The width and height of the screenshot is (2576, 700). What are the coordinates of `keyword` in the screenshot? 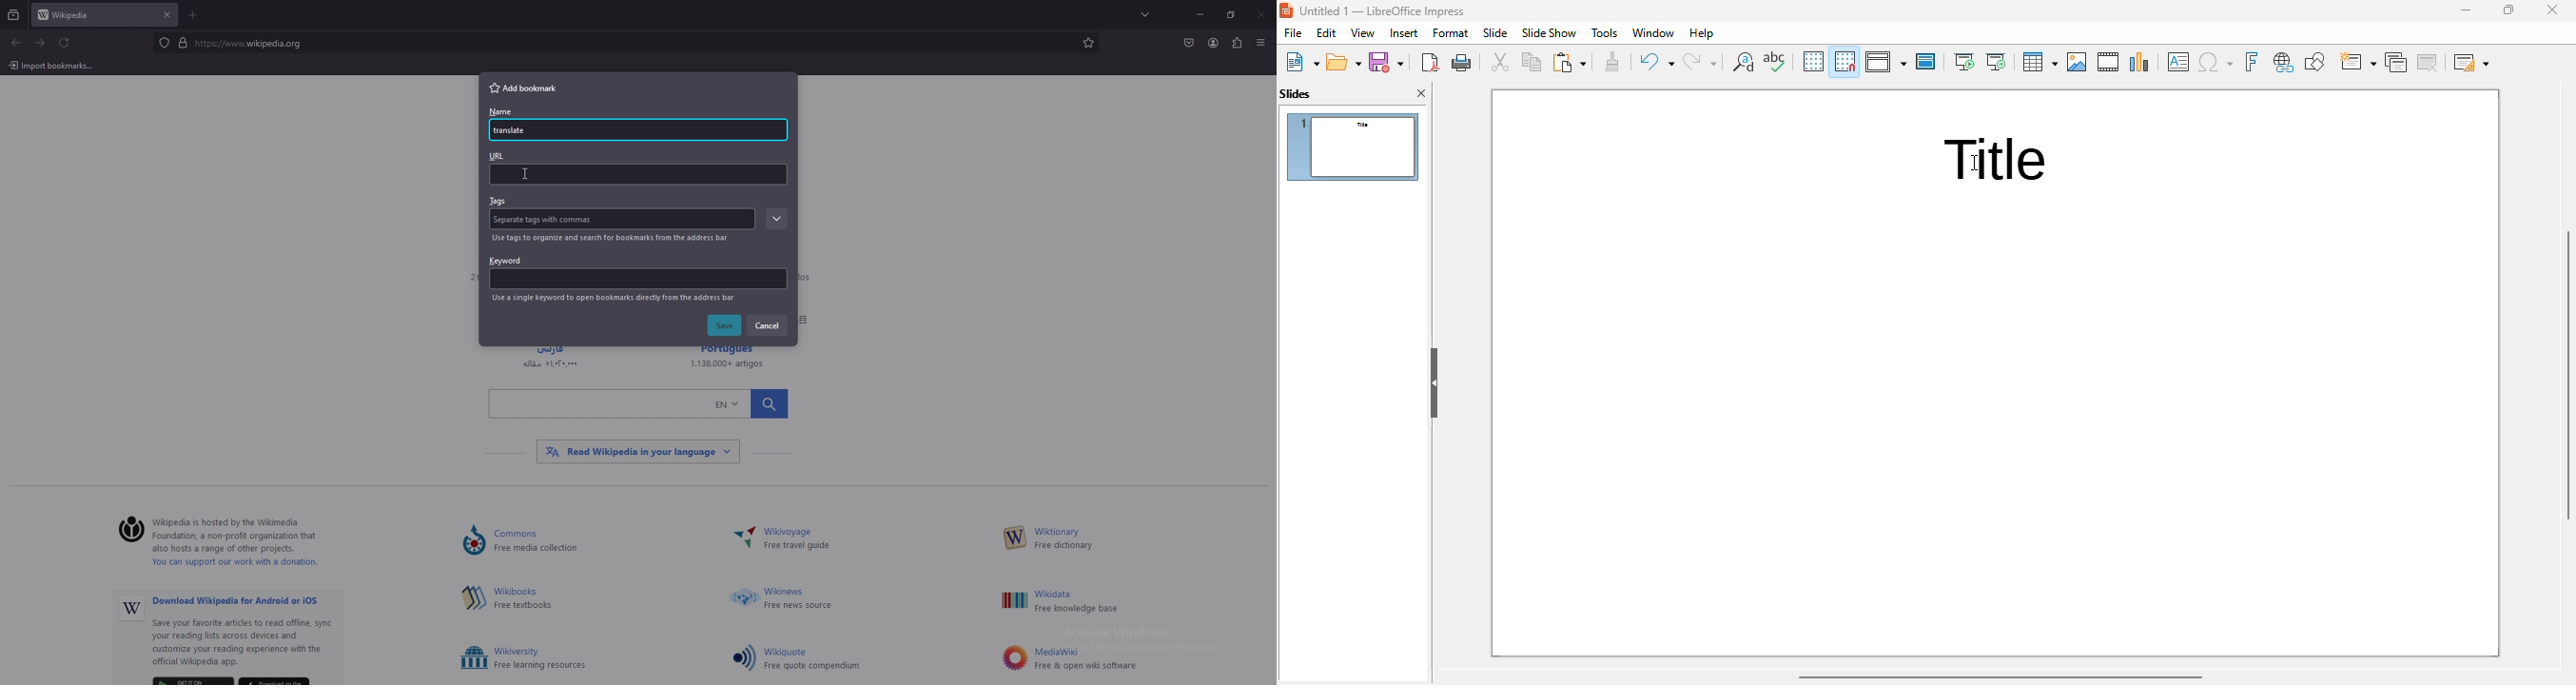 It's located at (638, 271).